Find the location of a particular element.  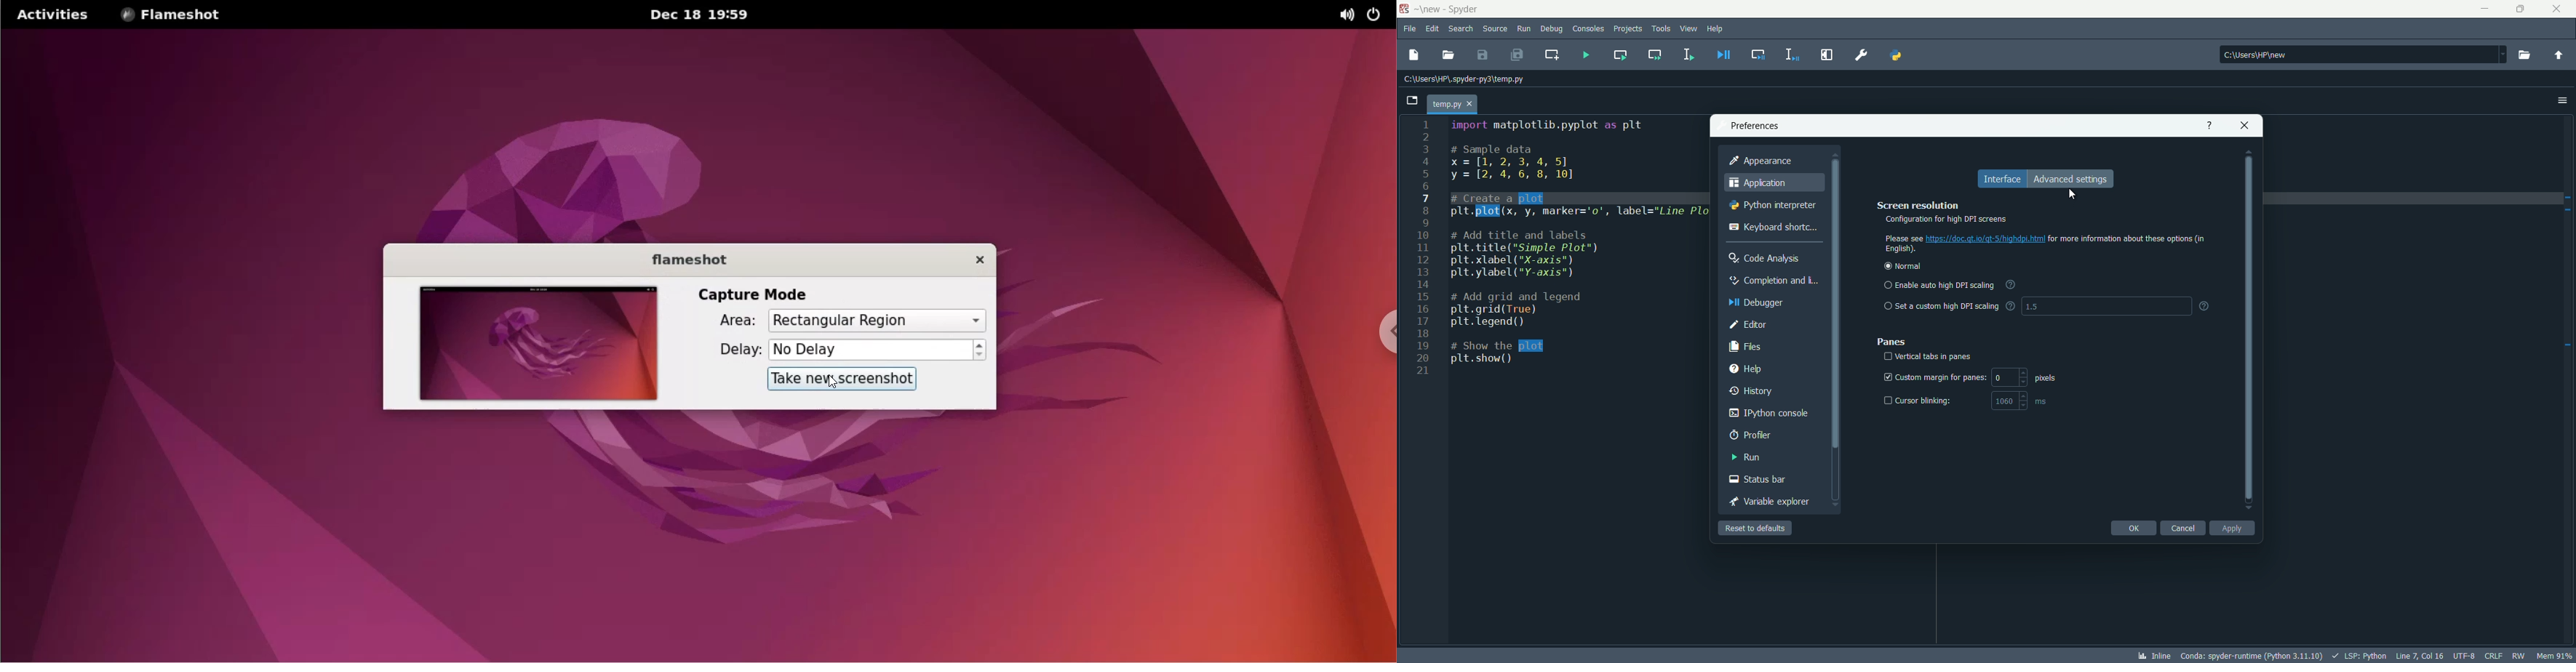

line numbers is located at coordinates (1421, 250).